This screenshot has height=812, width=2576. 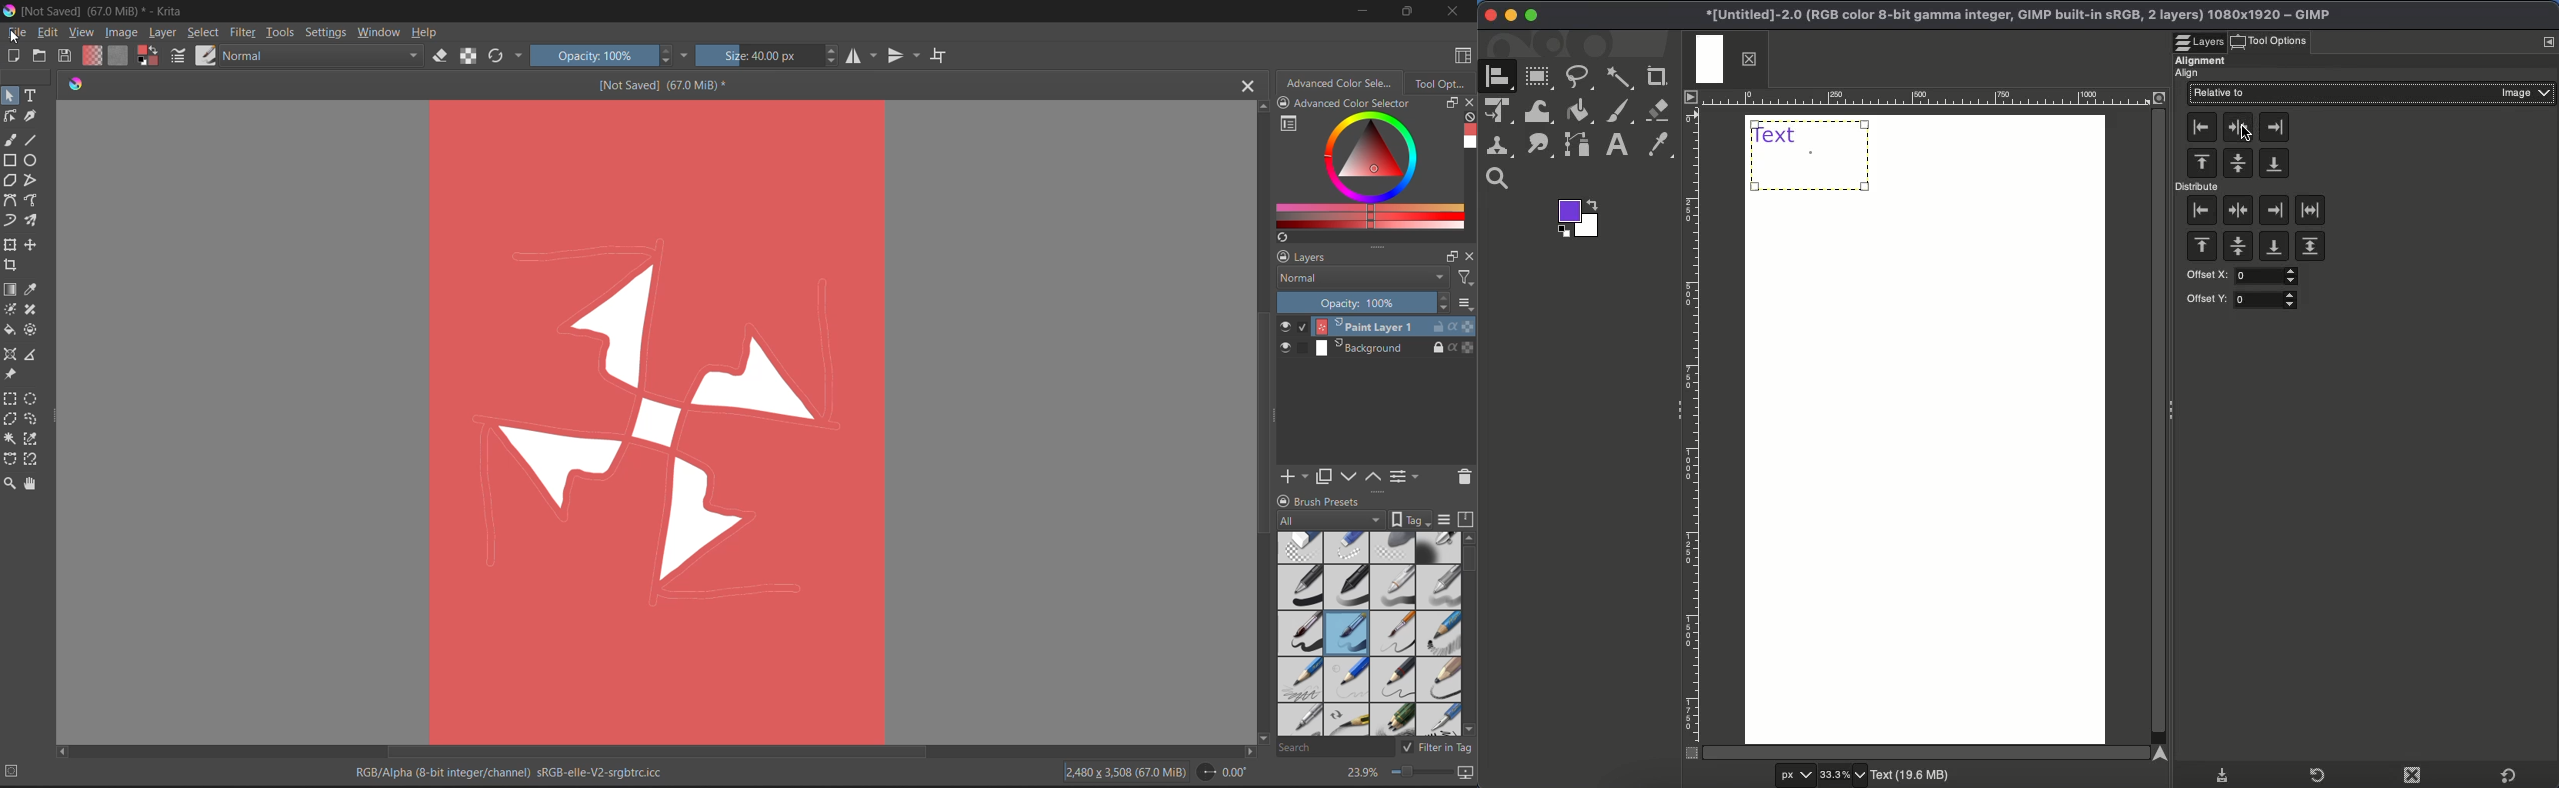 What do you see at coordinates (1662, 146) in the screenshot?
I see `Color picker` at bounding box center [1662, 146].